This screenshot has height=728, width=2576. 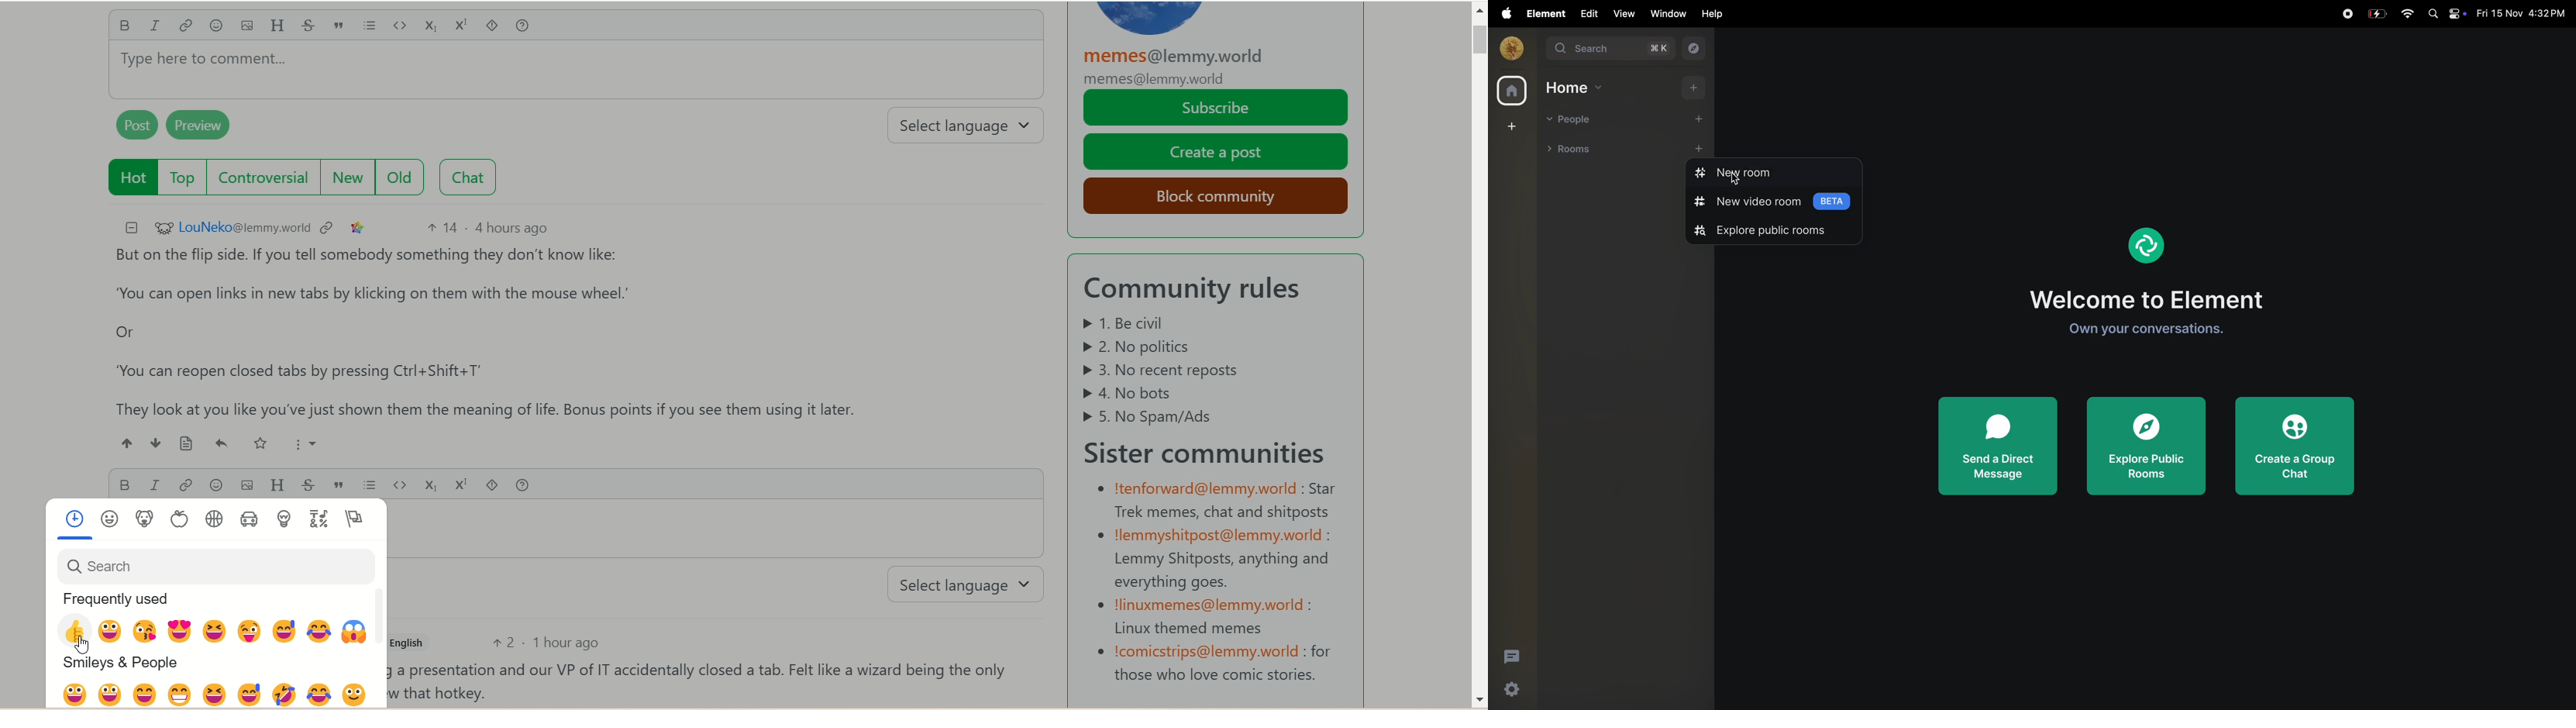 I want to click on create a group chat, so click(x=2298, y=443).